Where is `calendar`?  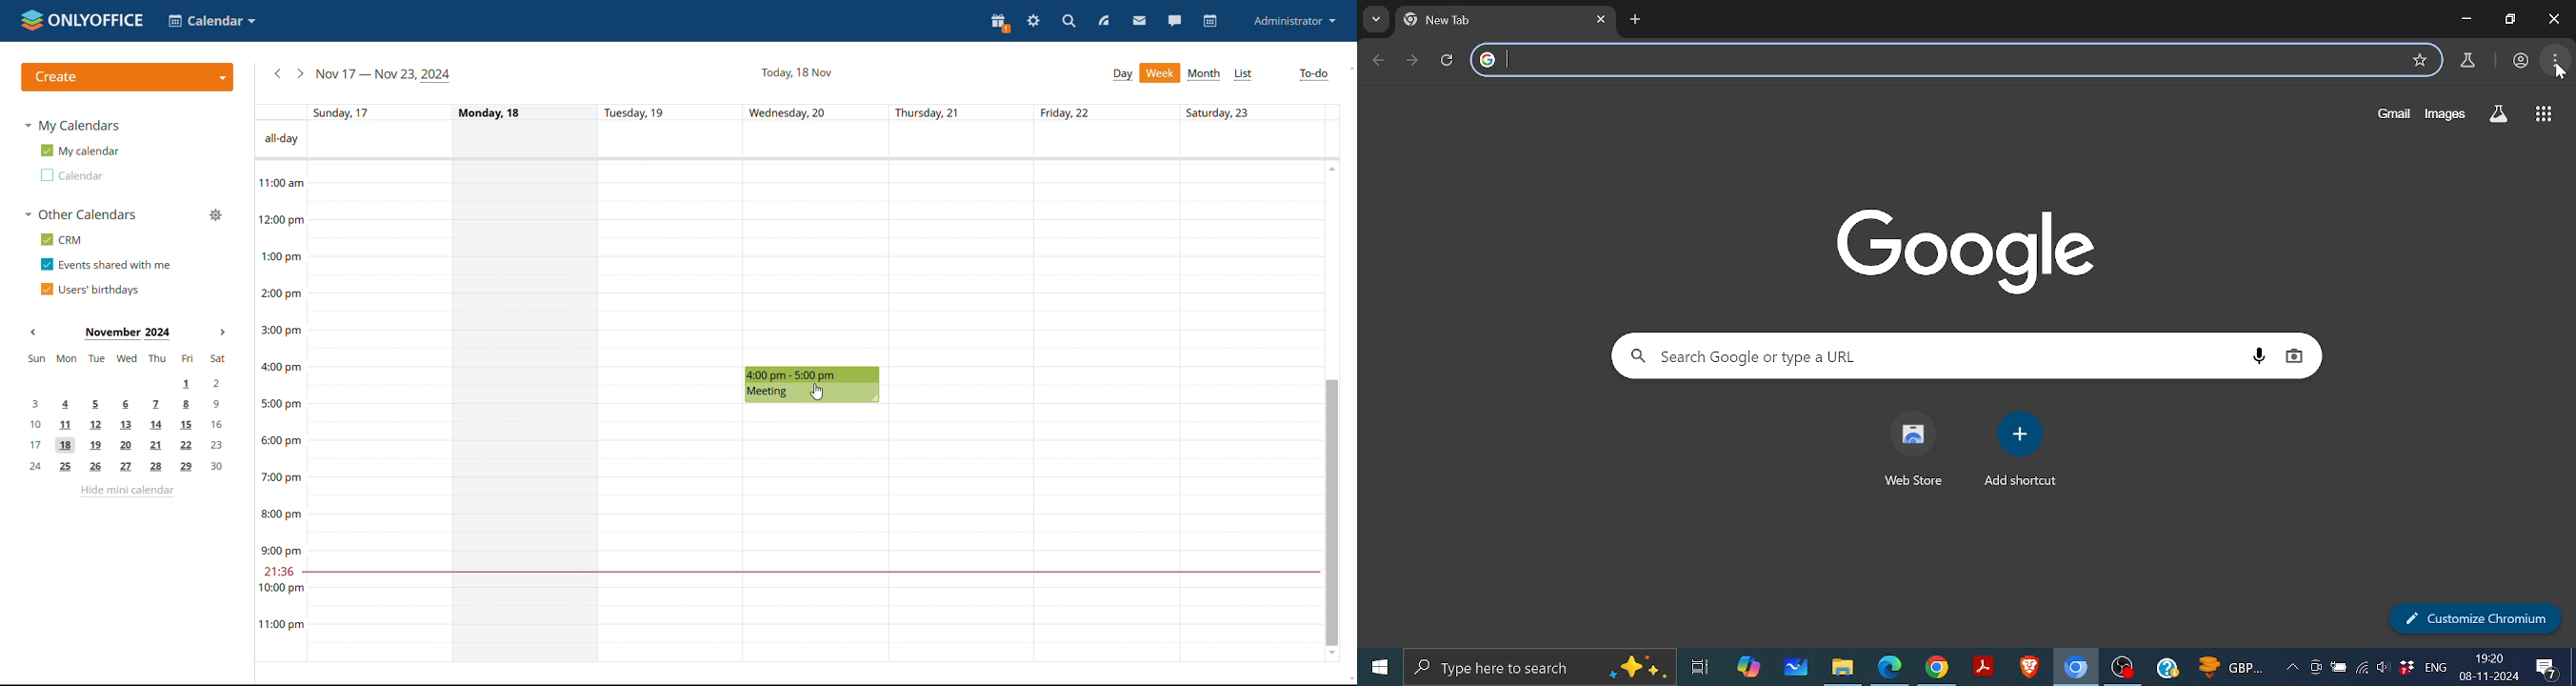
calendar is located at coordinates (1210, 21).